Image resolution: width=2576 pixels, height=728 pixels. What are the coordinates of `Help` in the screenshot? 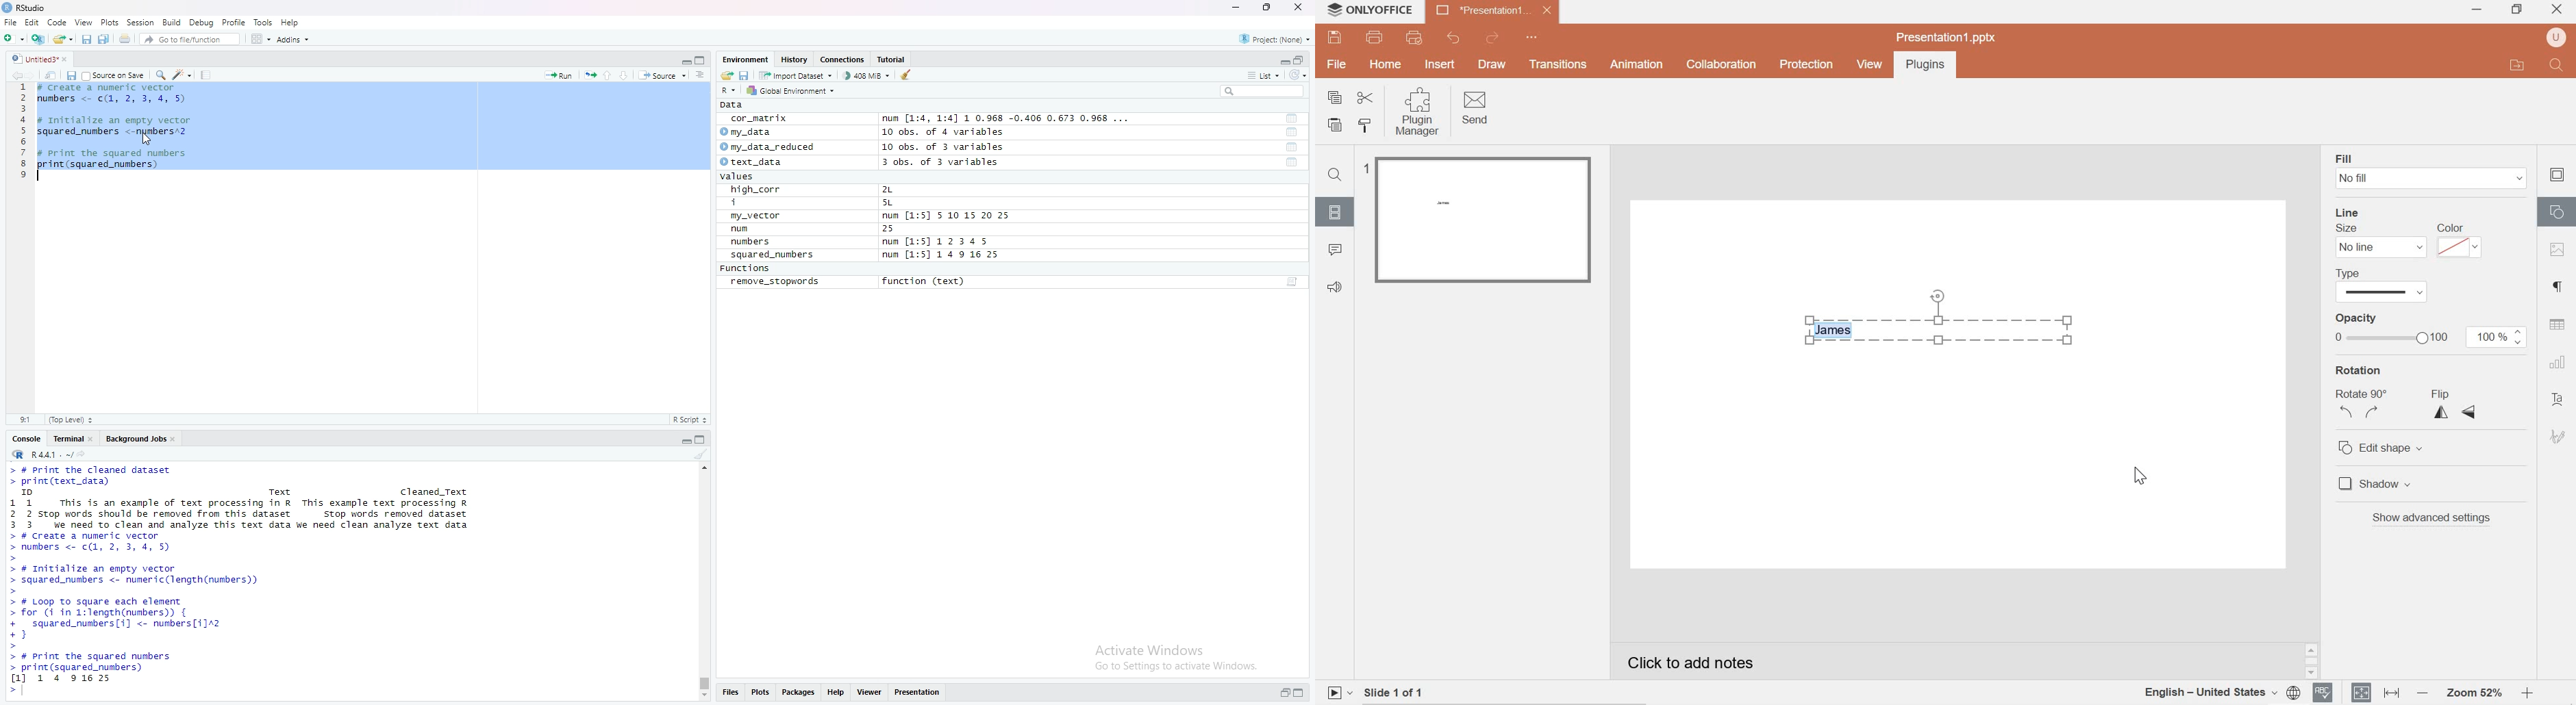 It's located at (836, 693).